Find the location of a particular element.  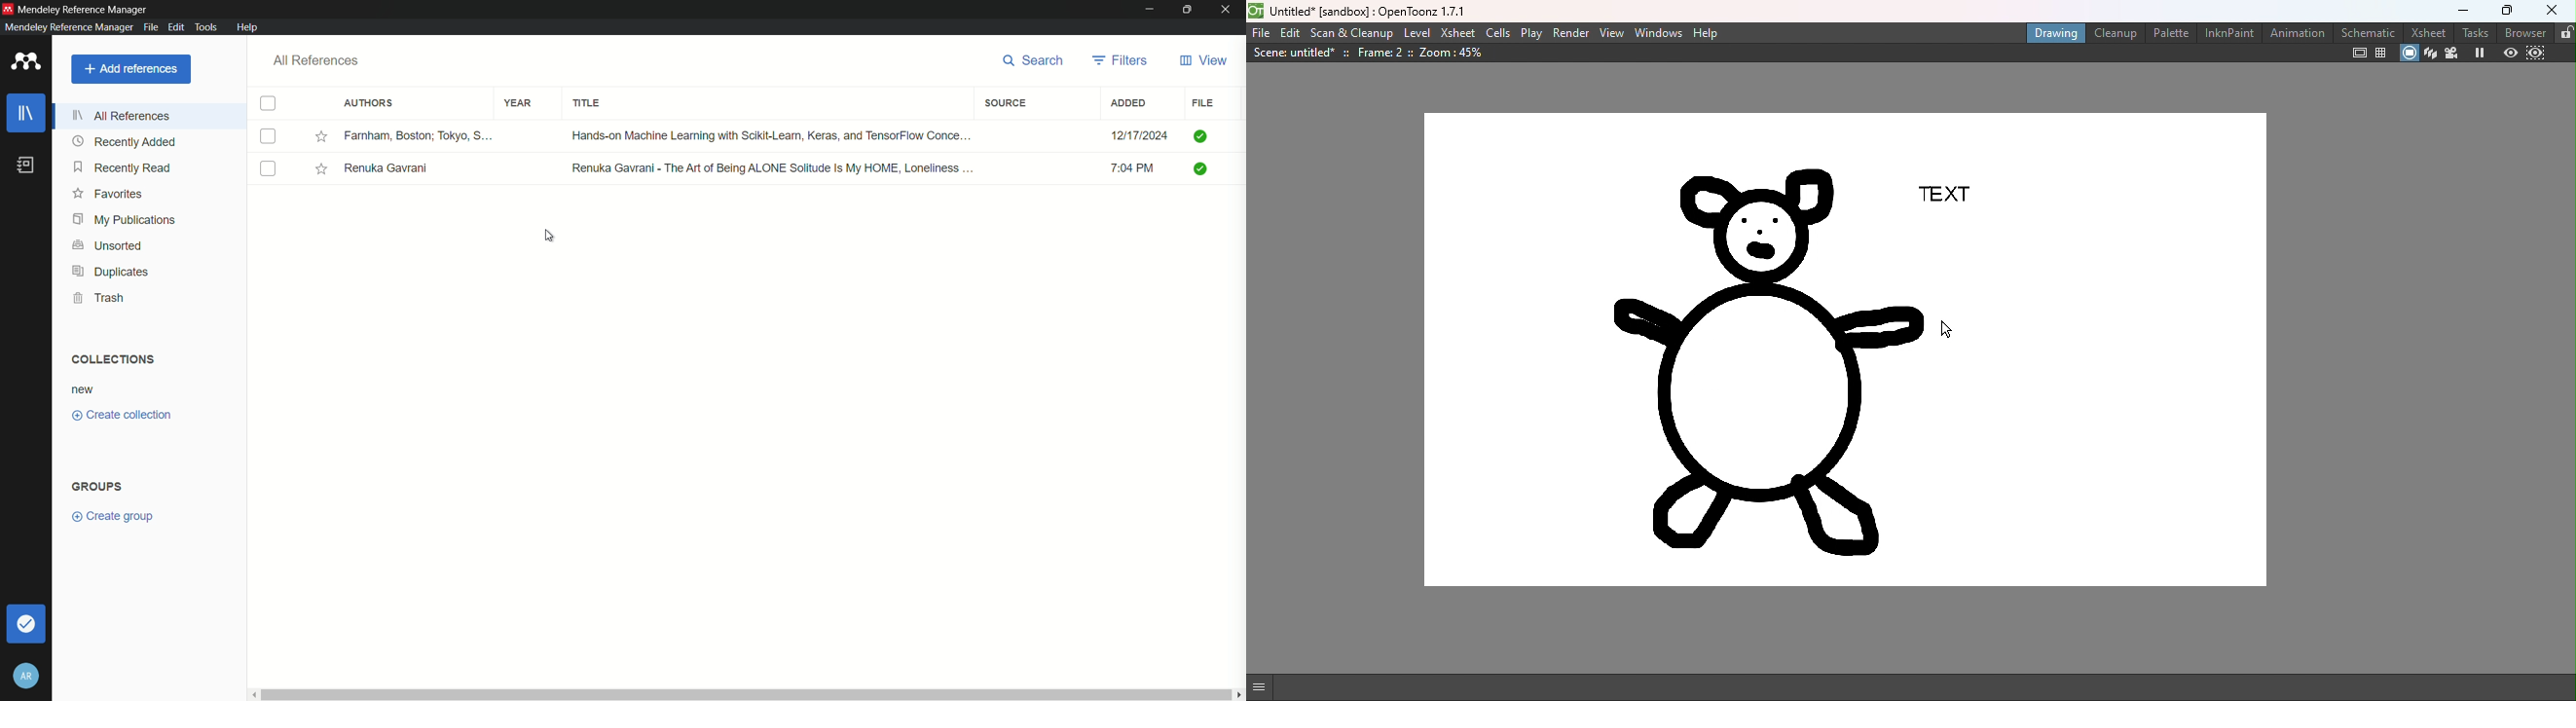

create group is located at coordinates (112, 517).